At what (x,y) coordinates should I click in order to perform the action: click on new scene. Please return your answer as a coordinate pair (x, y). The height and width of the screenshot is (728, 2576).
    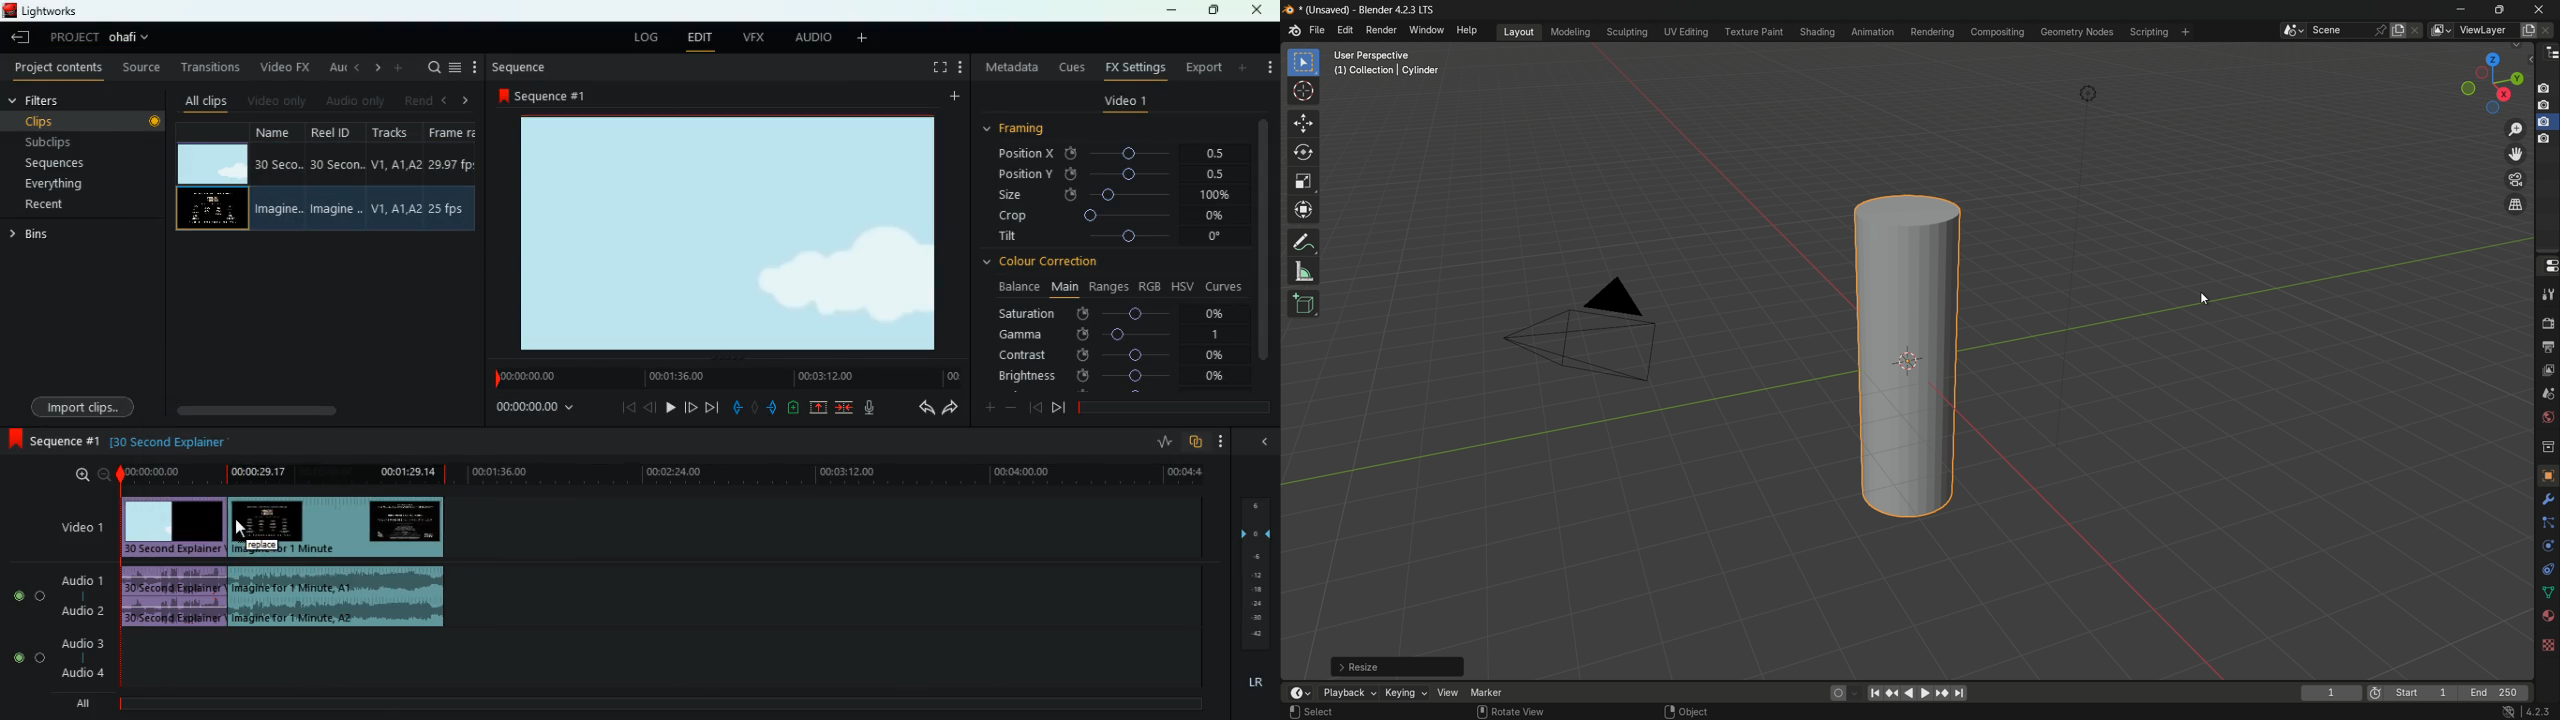
    Looking at the image, I should click on (2399, 30).